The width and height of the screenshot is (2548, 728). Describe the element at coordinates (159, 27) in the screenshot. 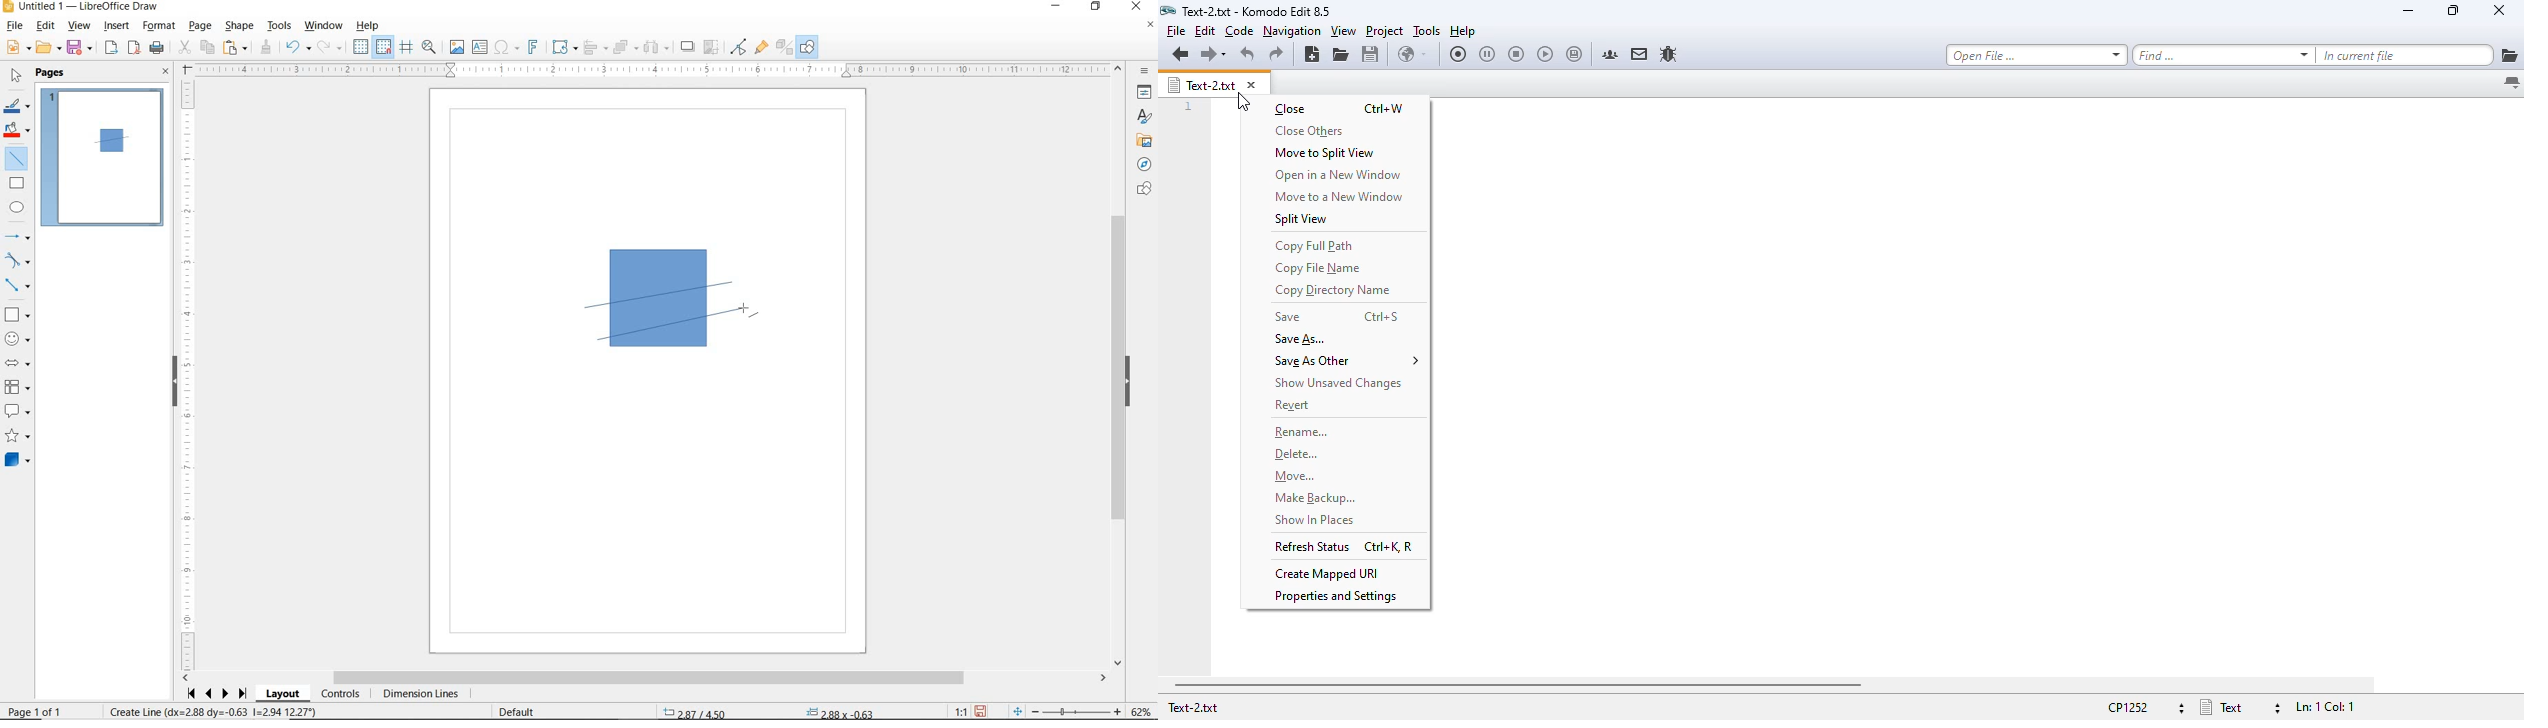

I see `FORMAT` at that location.